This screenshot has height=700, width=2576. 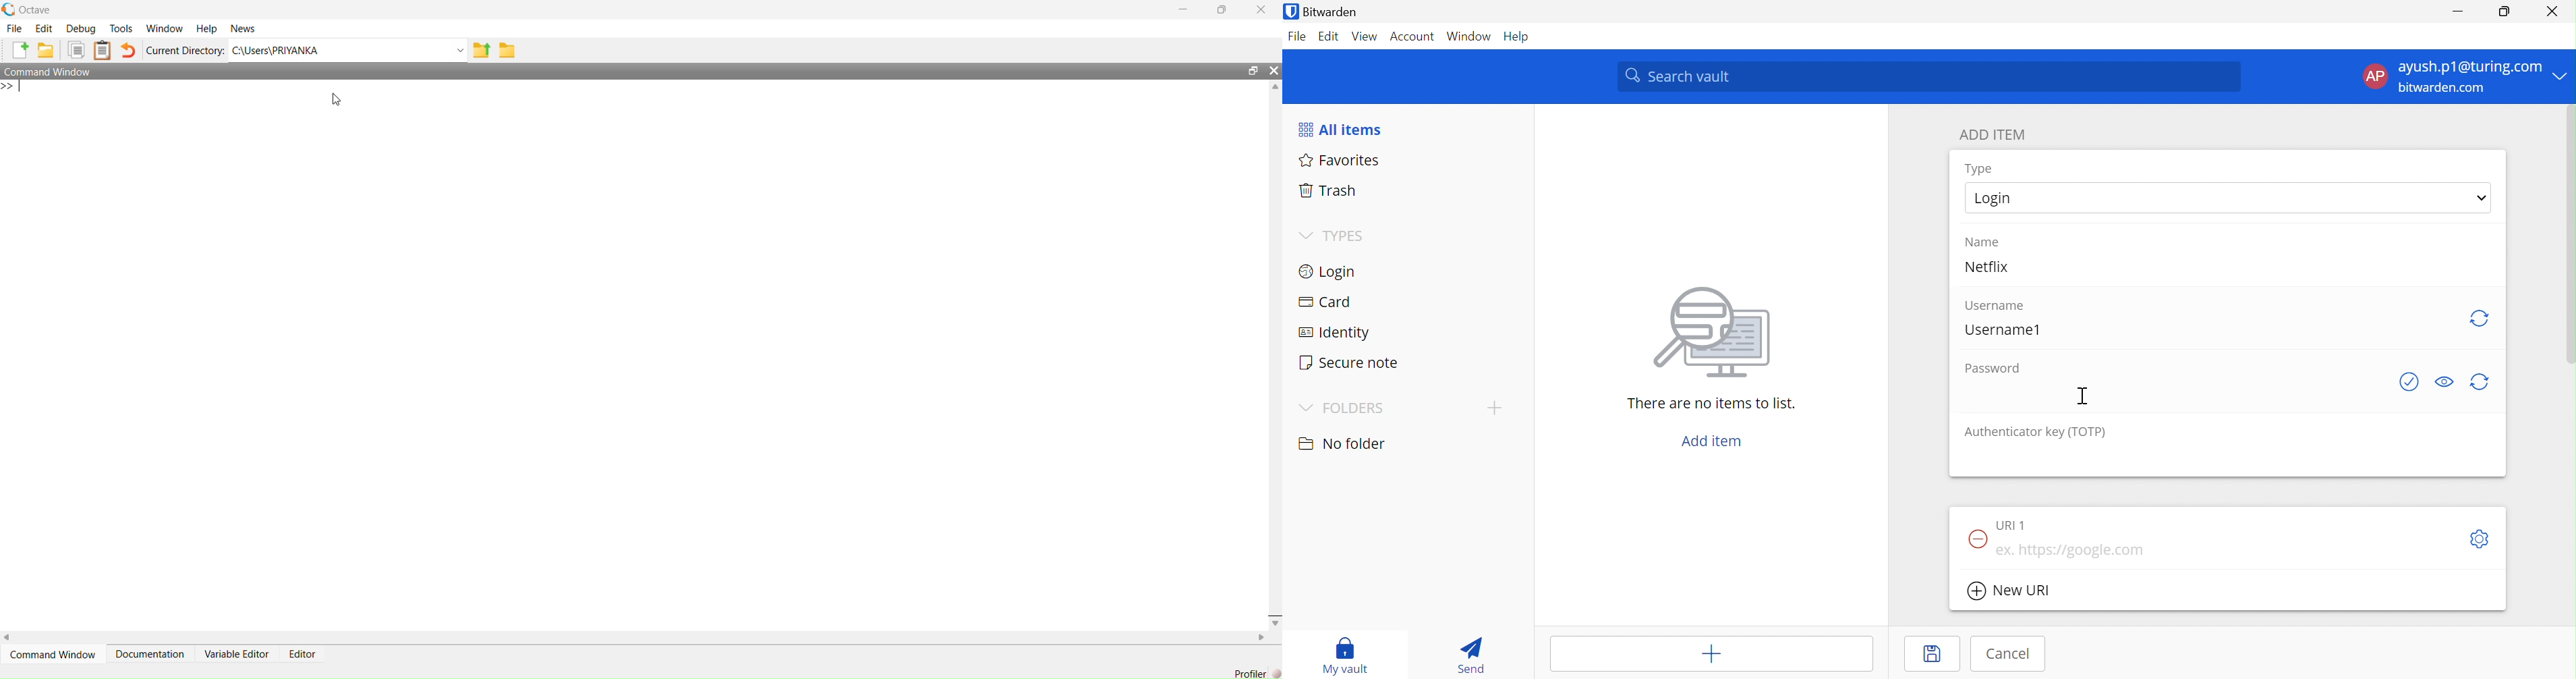 I want to click on Check if password as been exposed, so click(x=2409, y=382).